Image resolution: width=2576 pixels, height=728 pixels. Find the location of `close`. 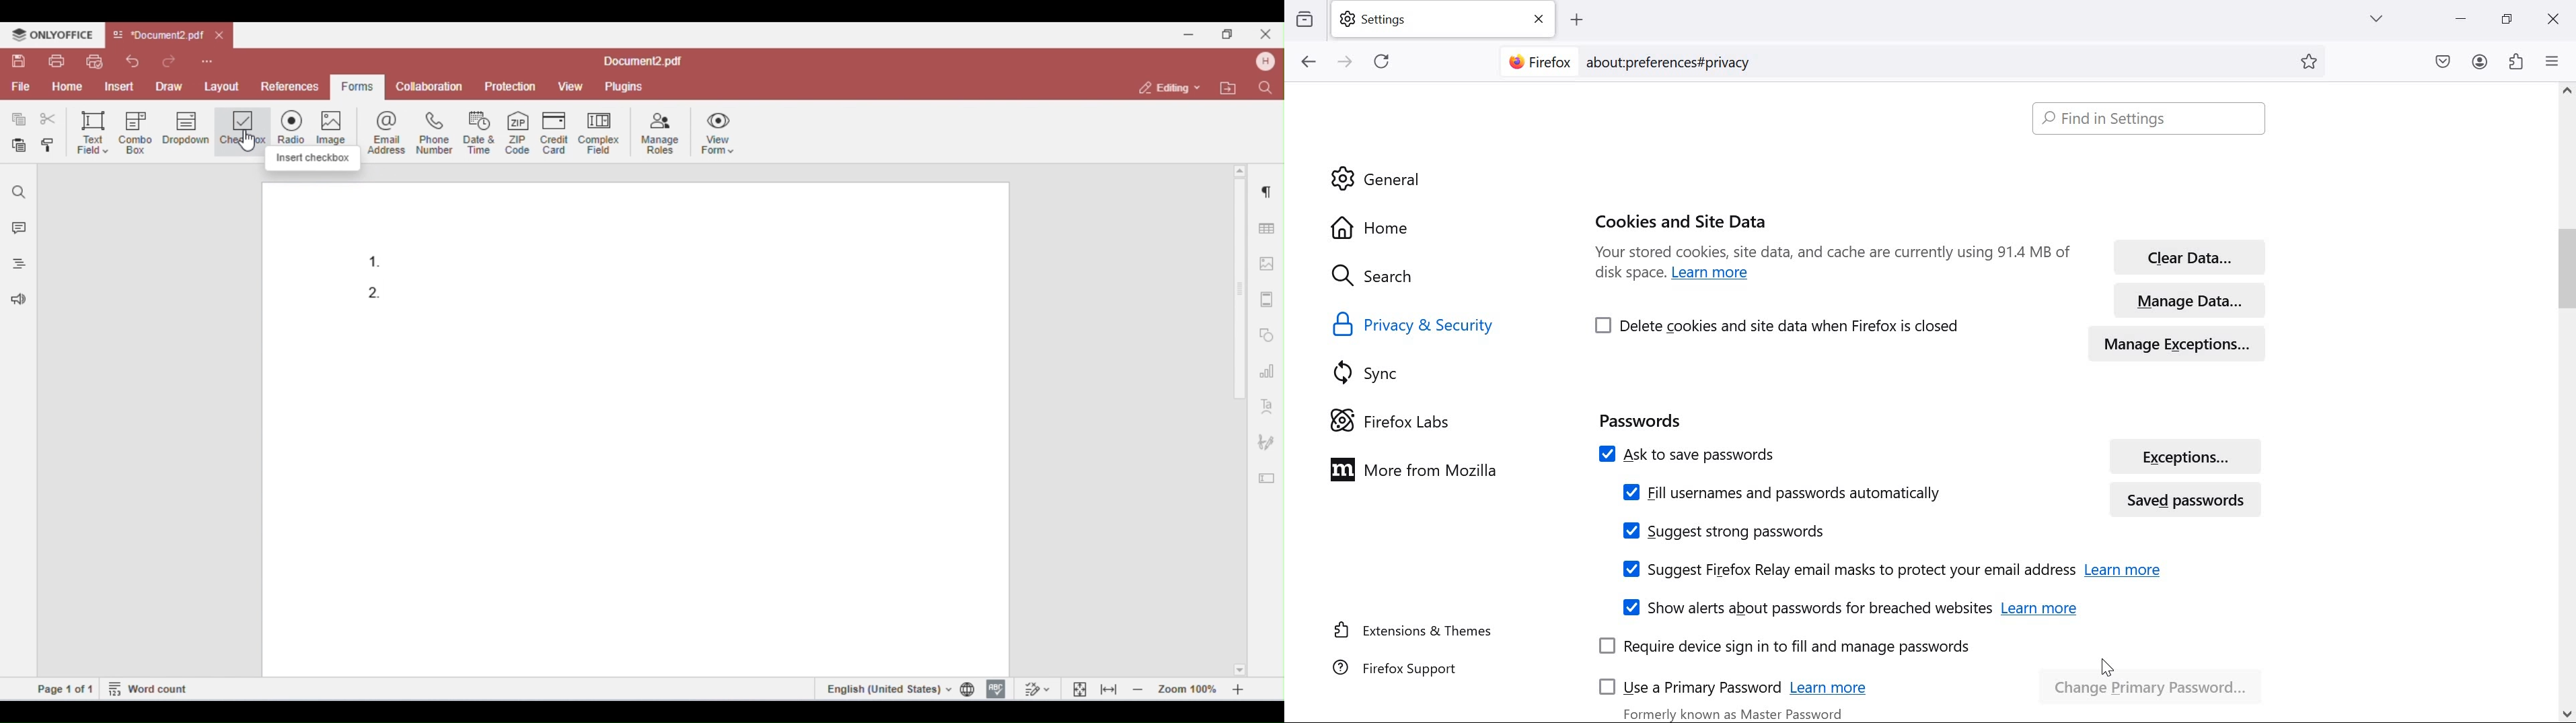

close is located at coordinates (2552, 21).